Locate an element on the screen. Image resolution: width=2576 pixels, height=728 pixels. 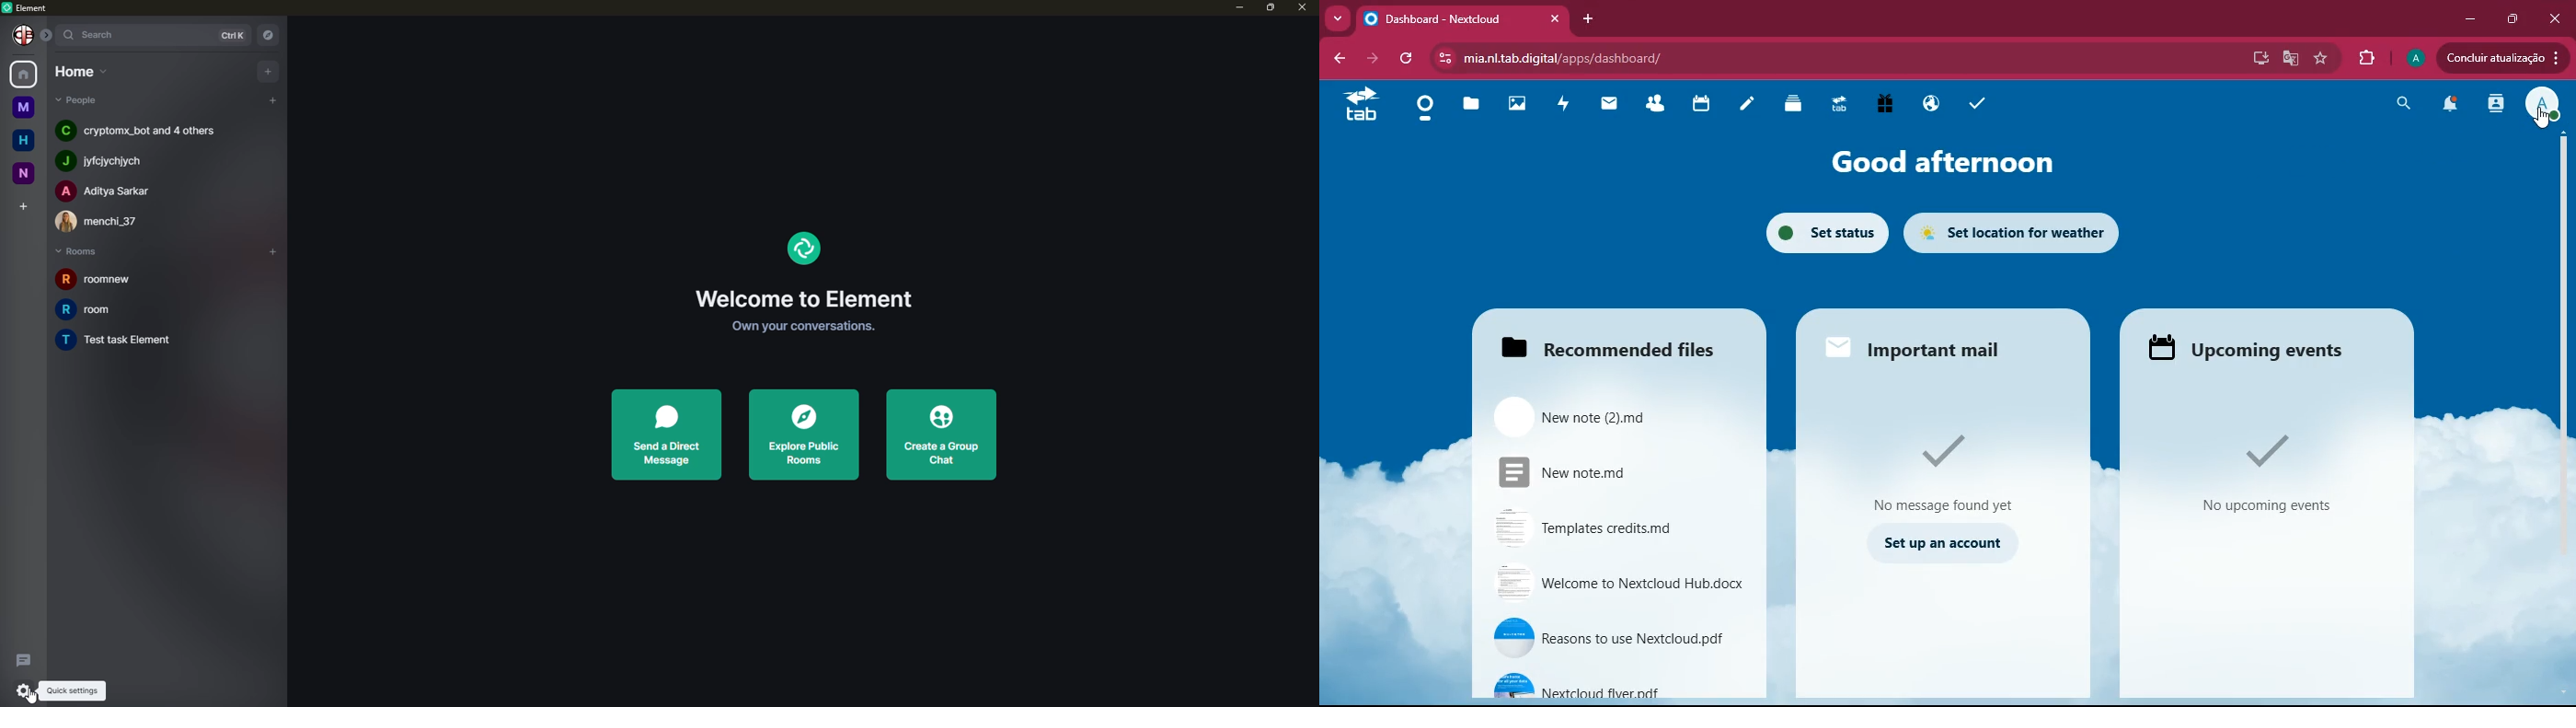
people is located at coordinates (77, 101).